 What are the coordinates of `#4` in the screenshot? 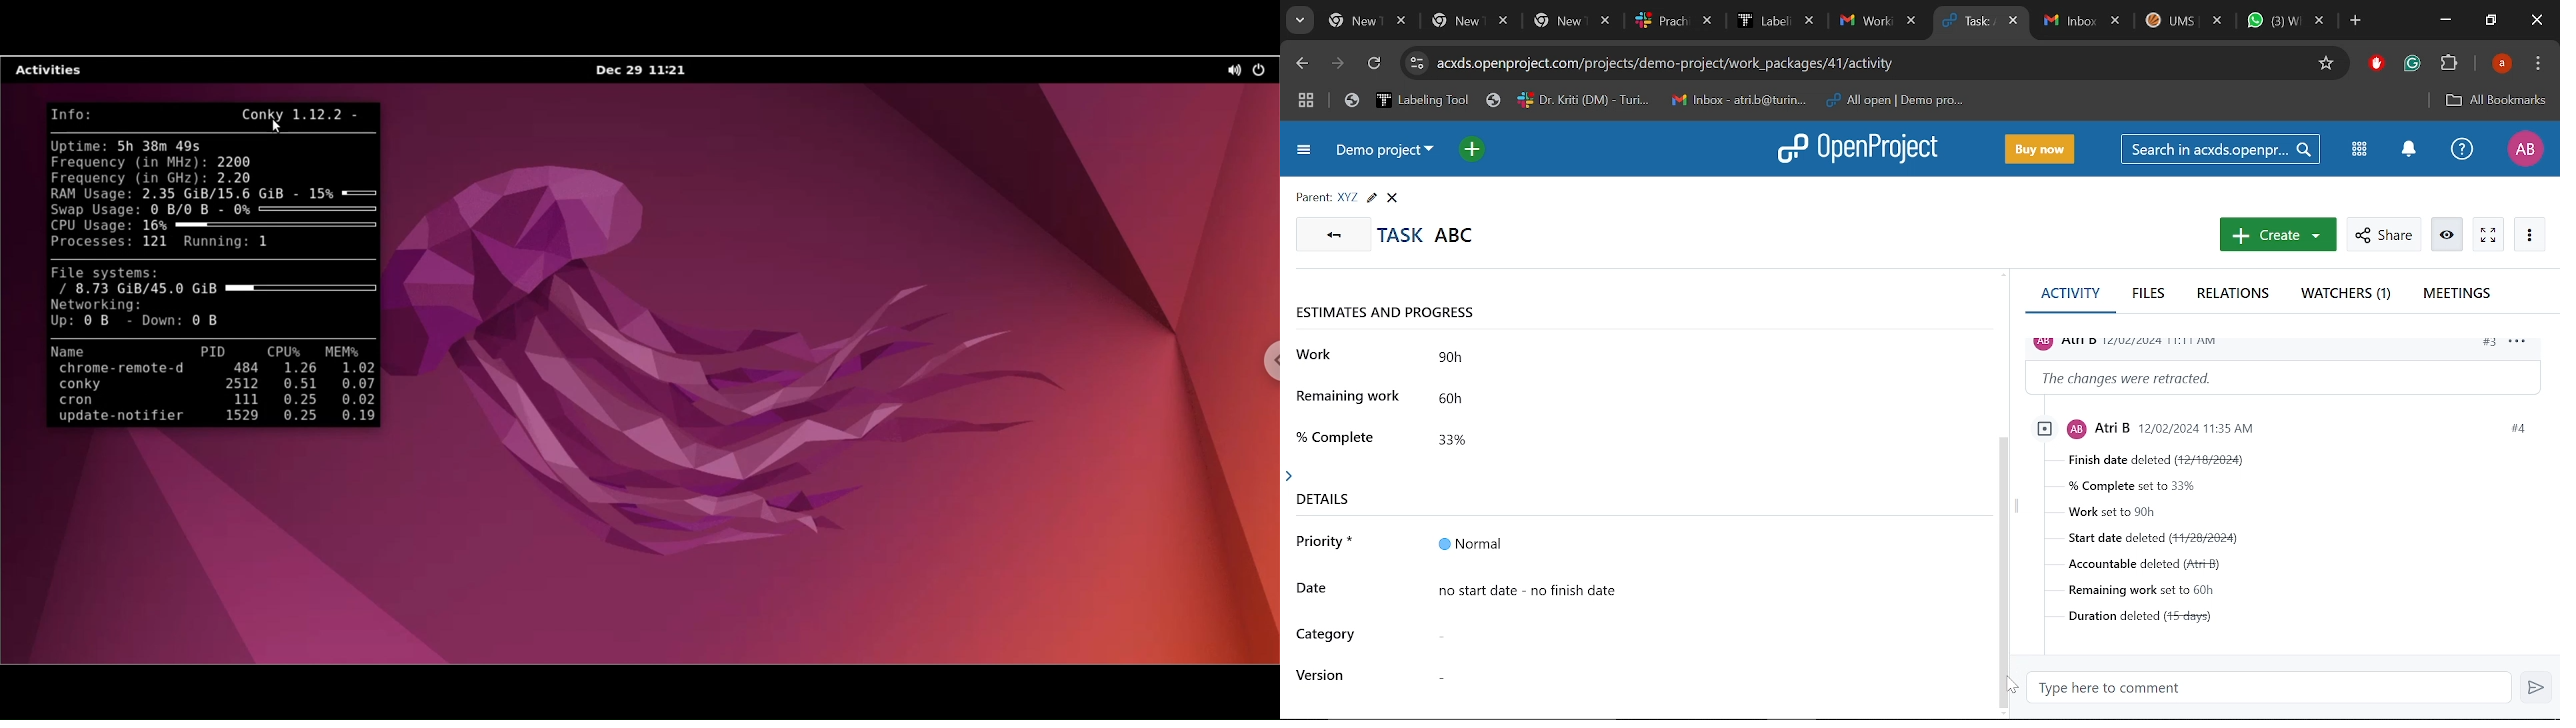 It's located at (2516, 428).